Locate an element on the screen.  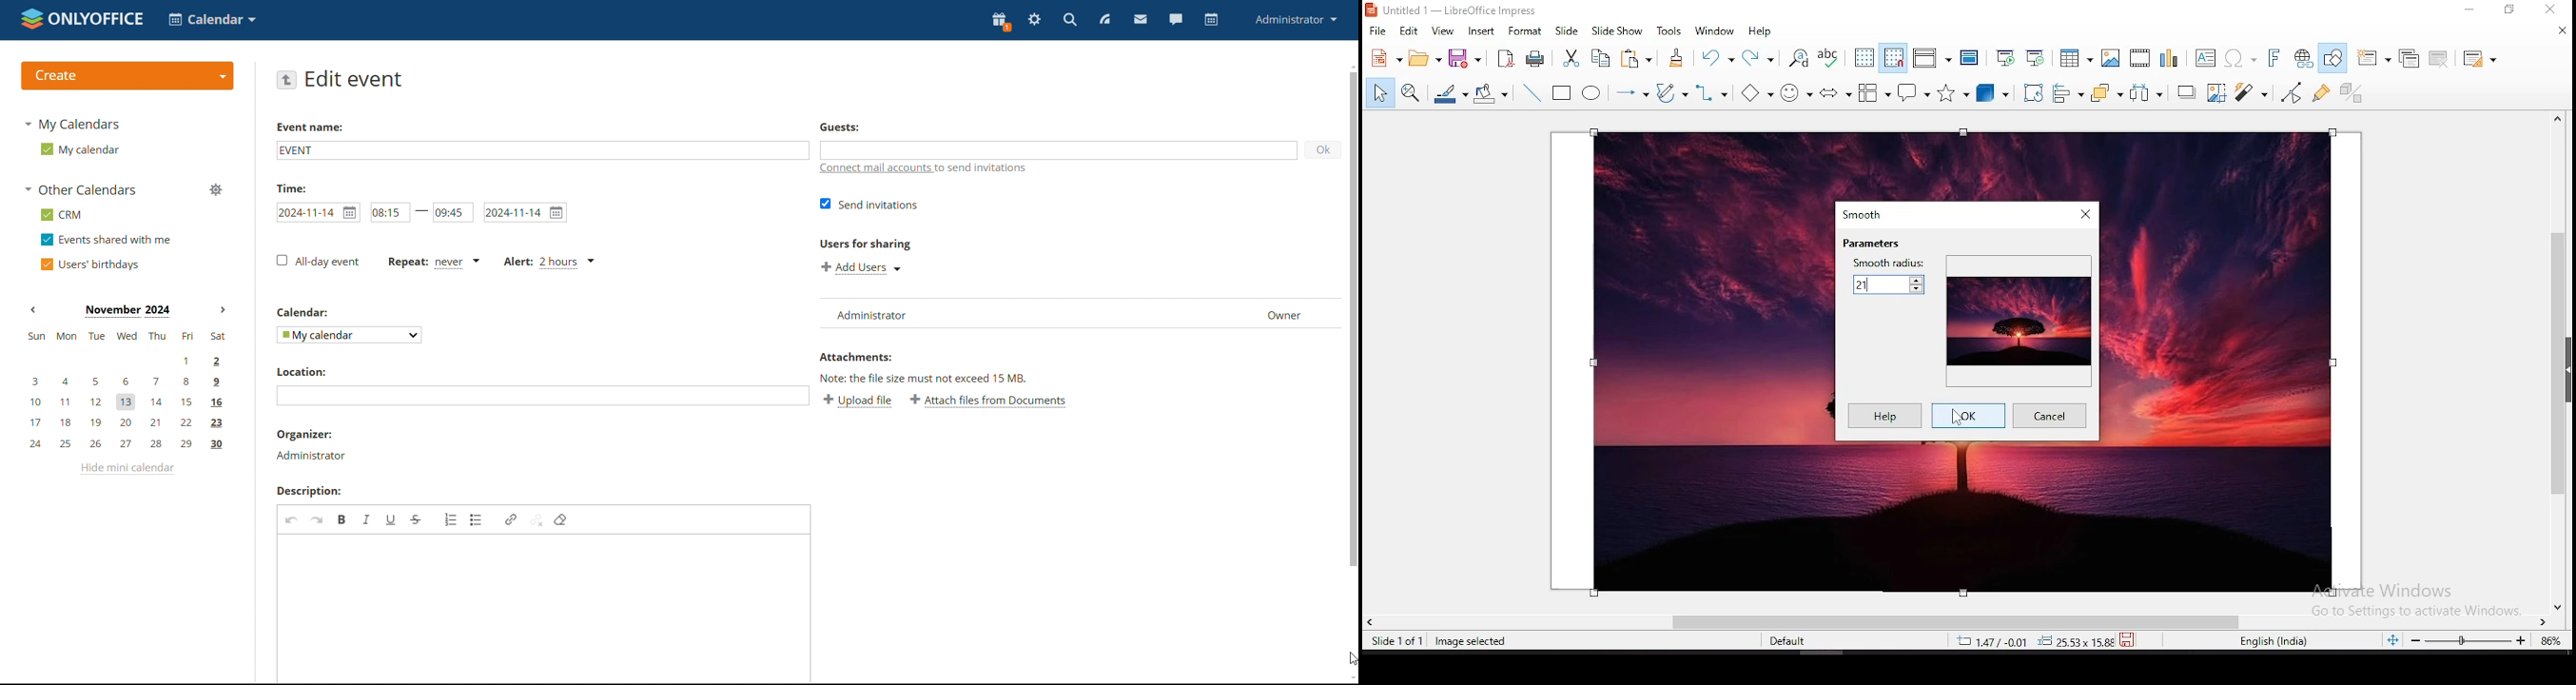
duplicate slide is located at coordinates (2407, 57).